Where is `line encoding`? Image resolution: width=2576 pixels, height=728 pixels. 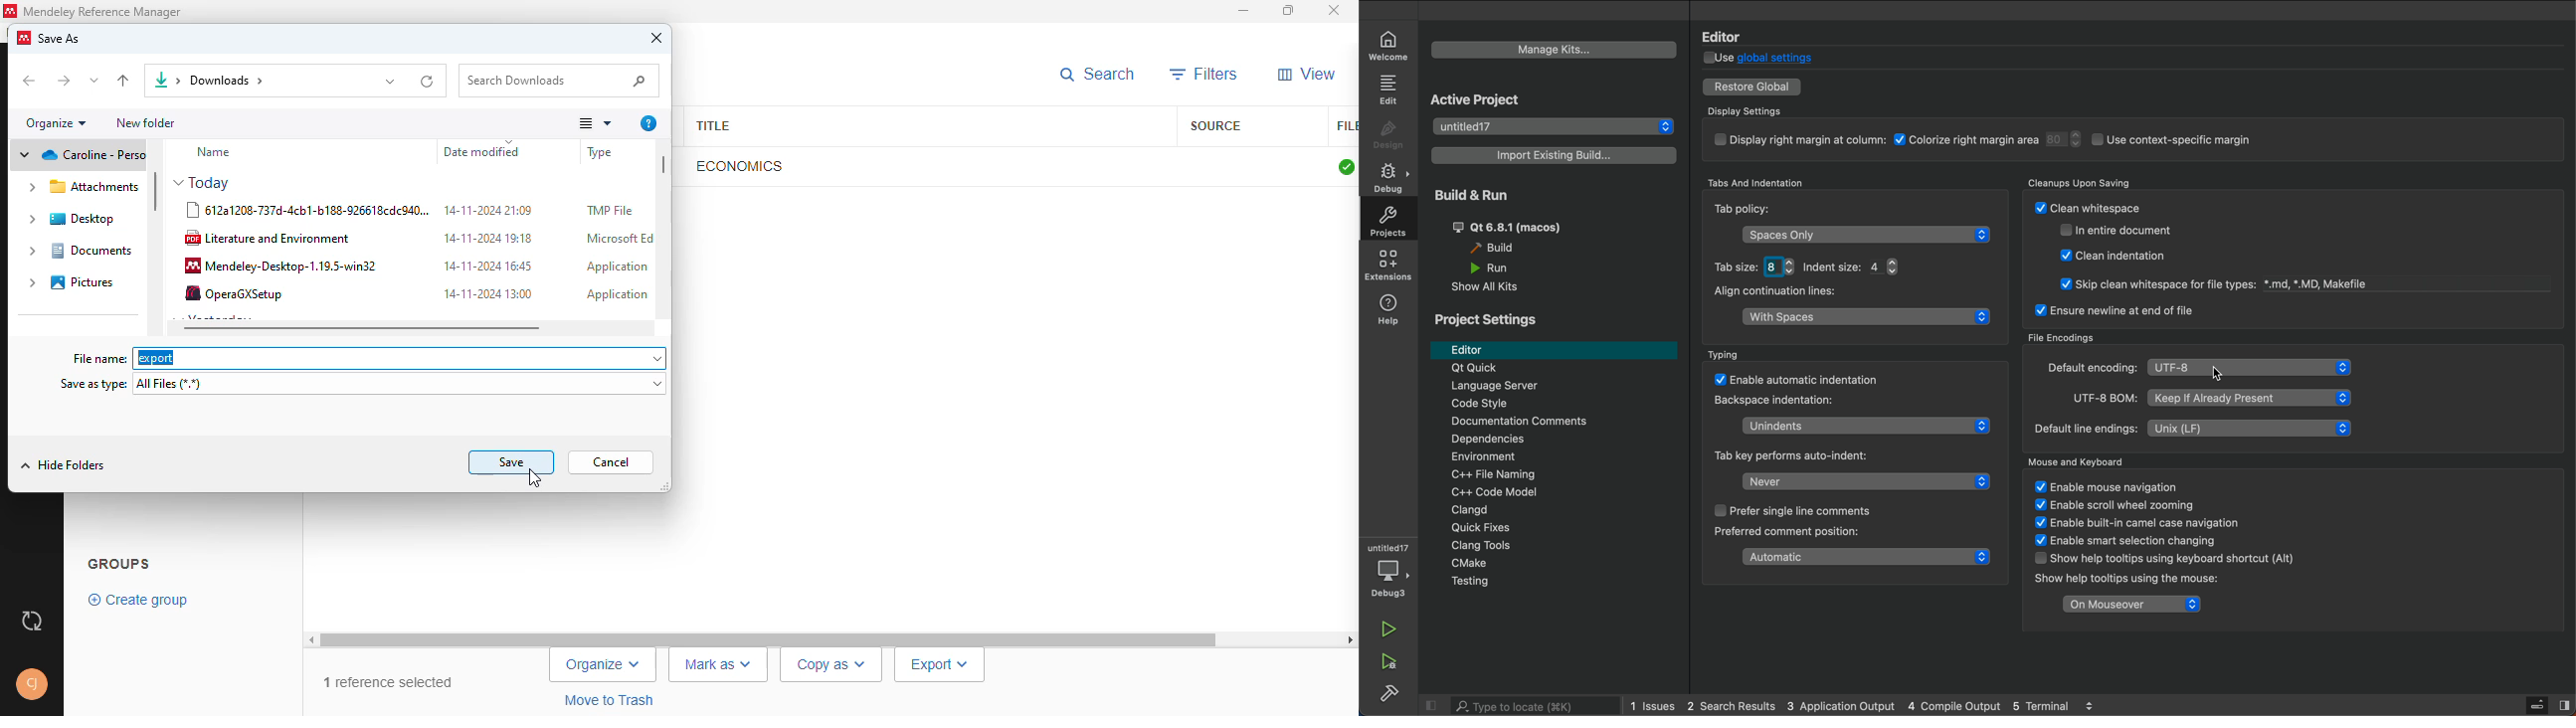 line encoding is located at coordinates (2189, 427).